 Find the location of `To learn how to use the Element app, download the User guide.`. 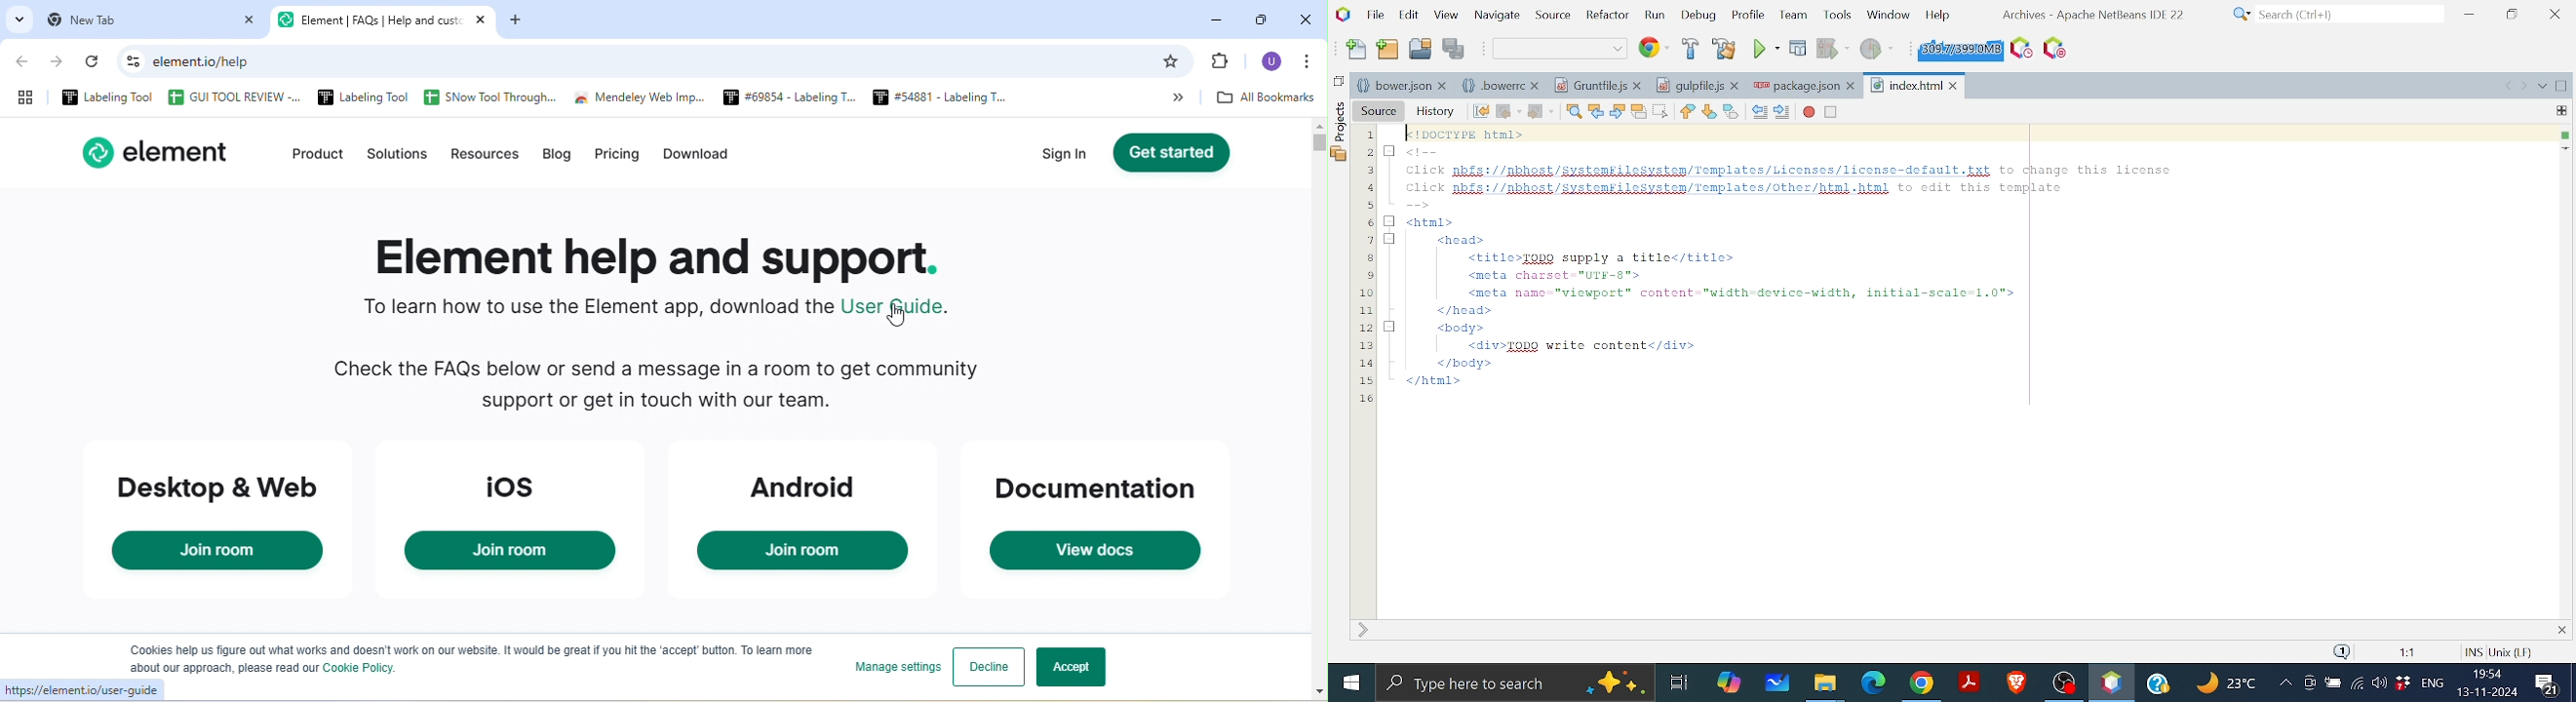

To learn how to use the Element app, download the User guide. is located at coordinates (679, 317).